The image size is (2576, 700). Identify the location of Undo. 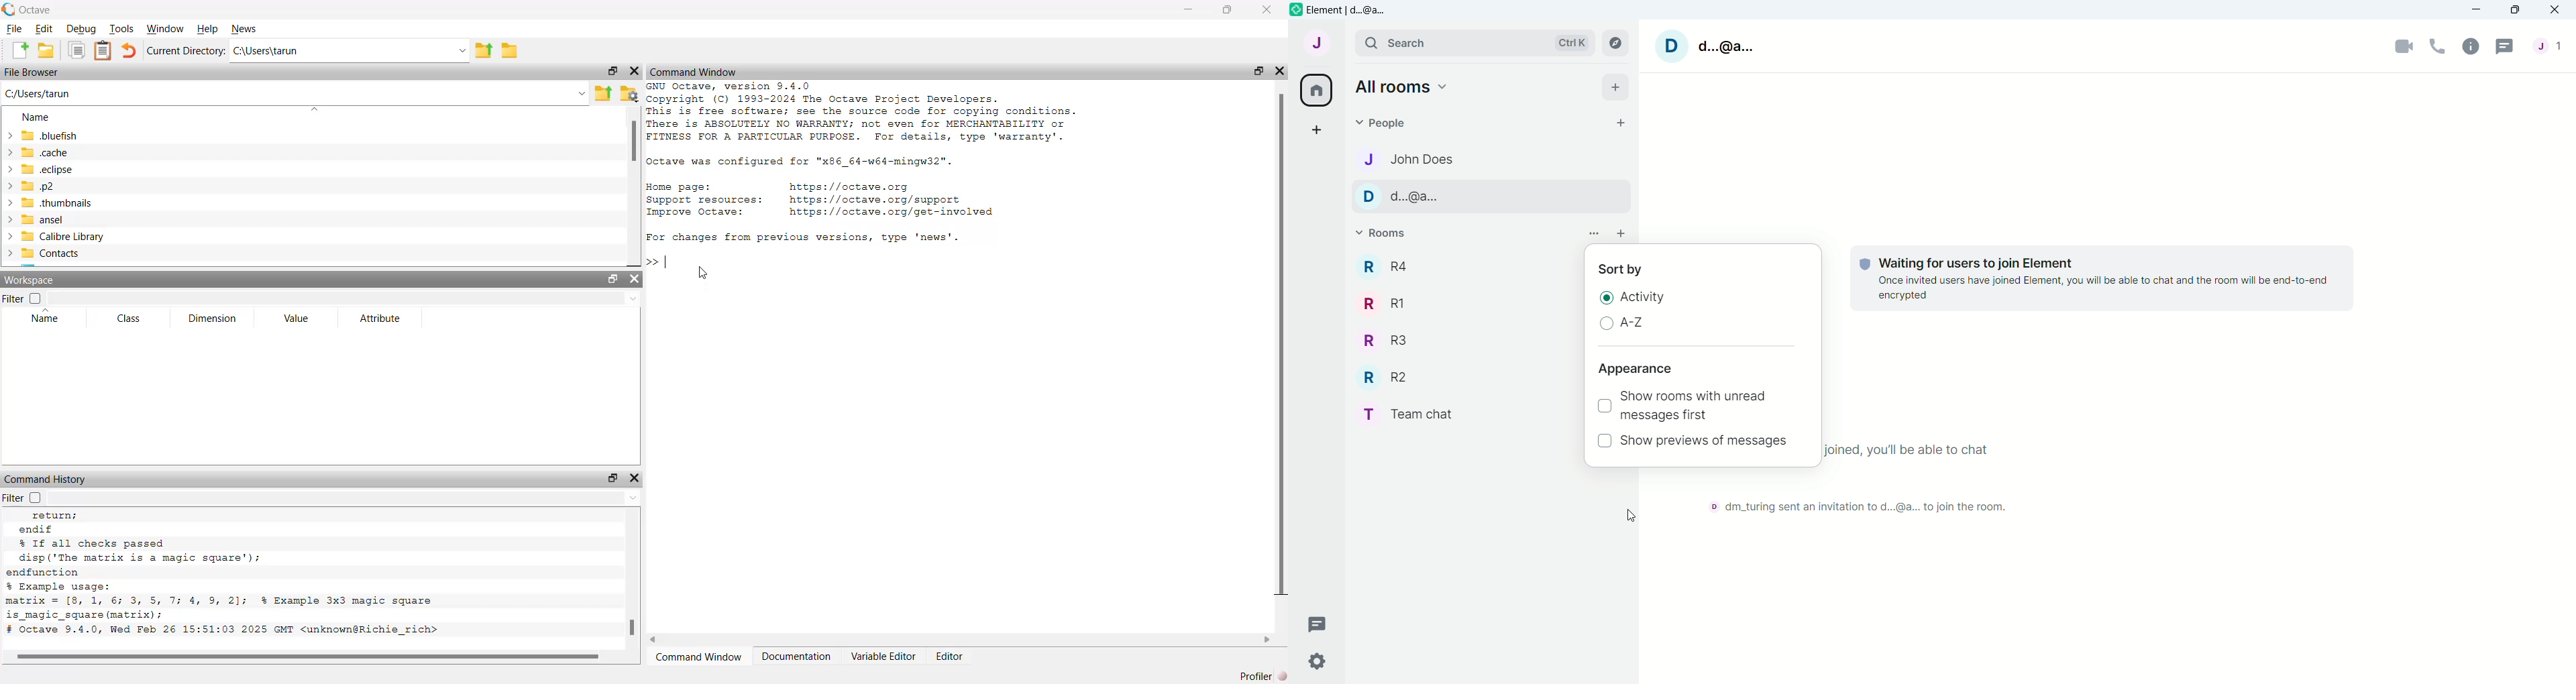
(129, 50).